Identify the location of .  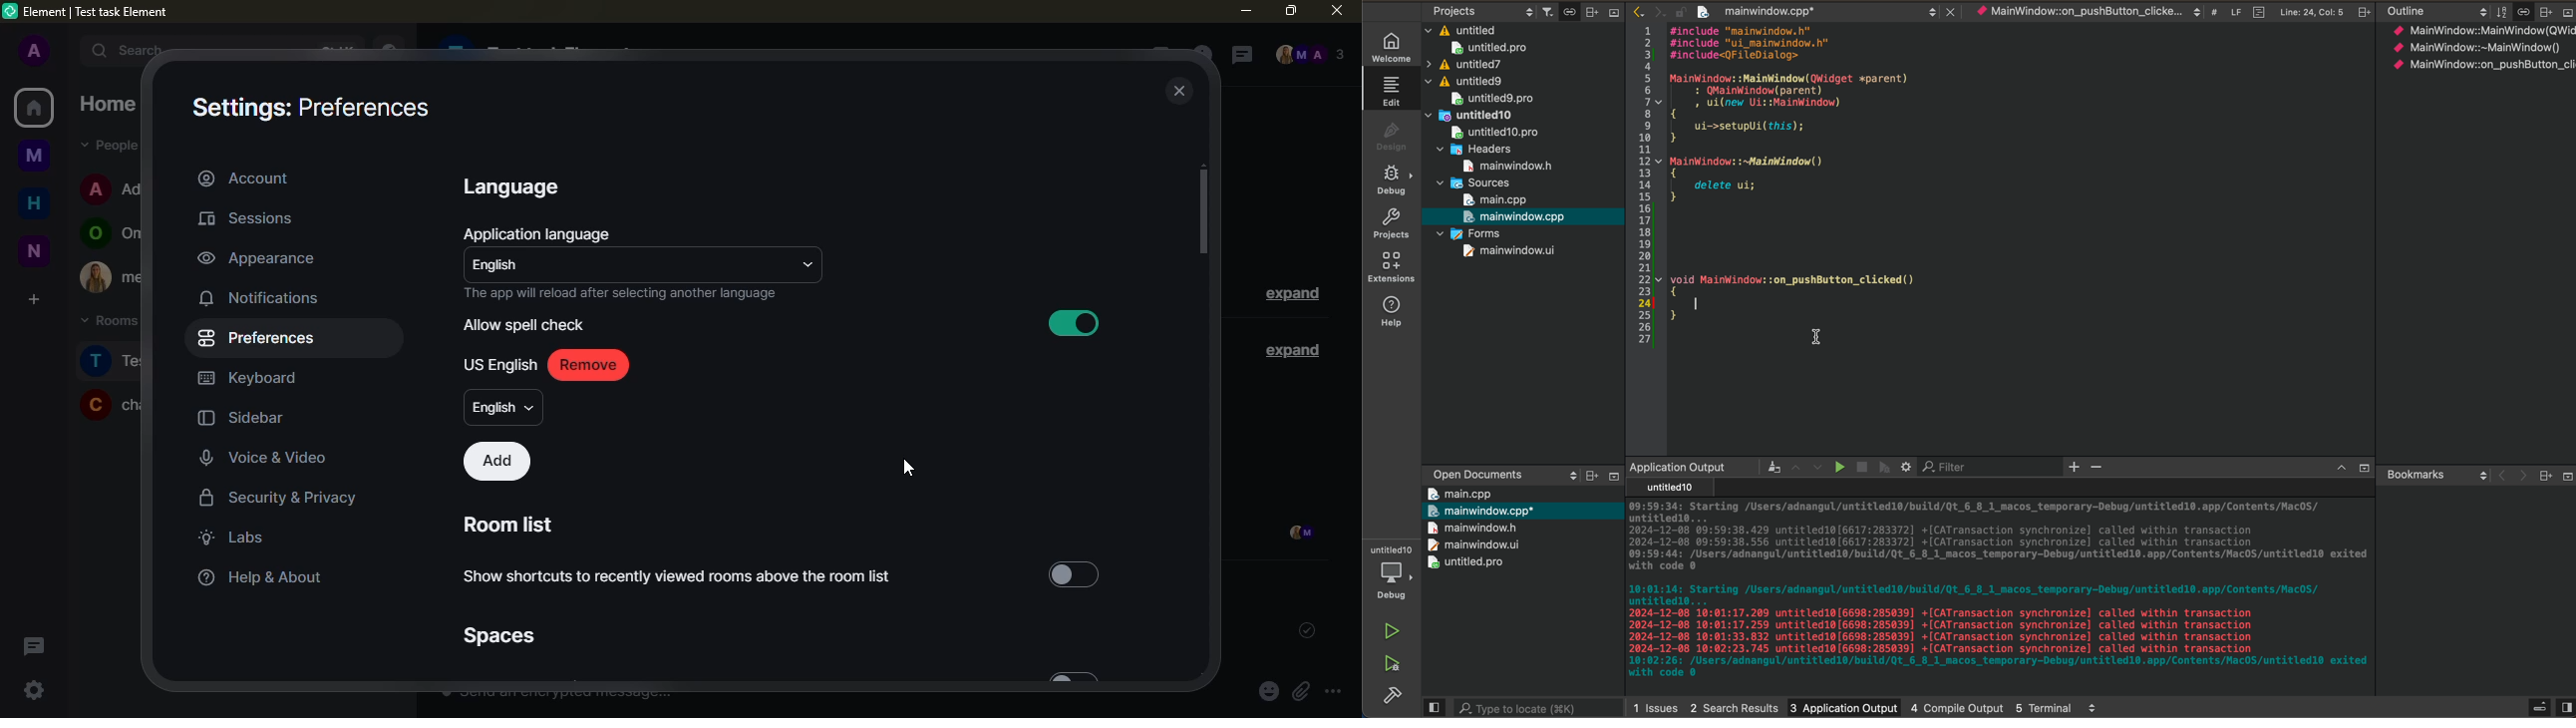
(2539, 705).